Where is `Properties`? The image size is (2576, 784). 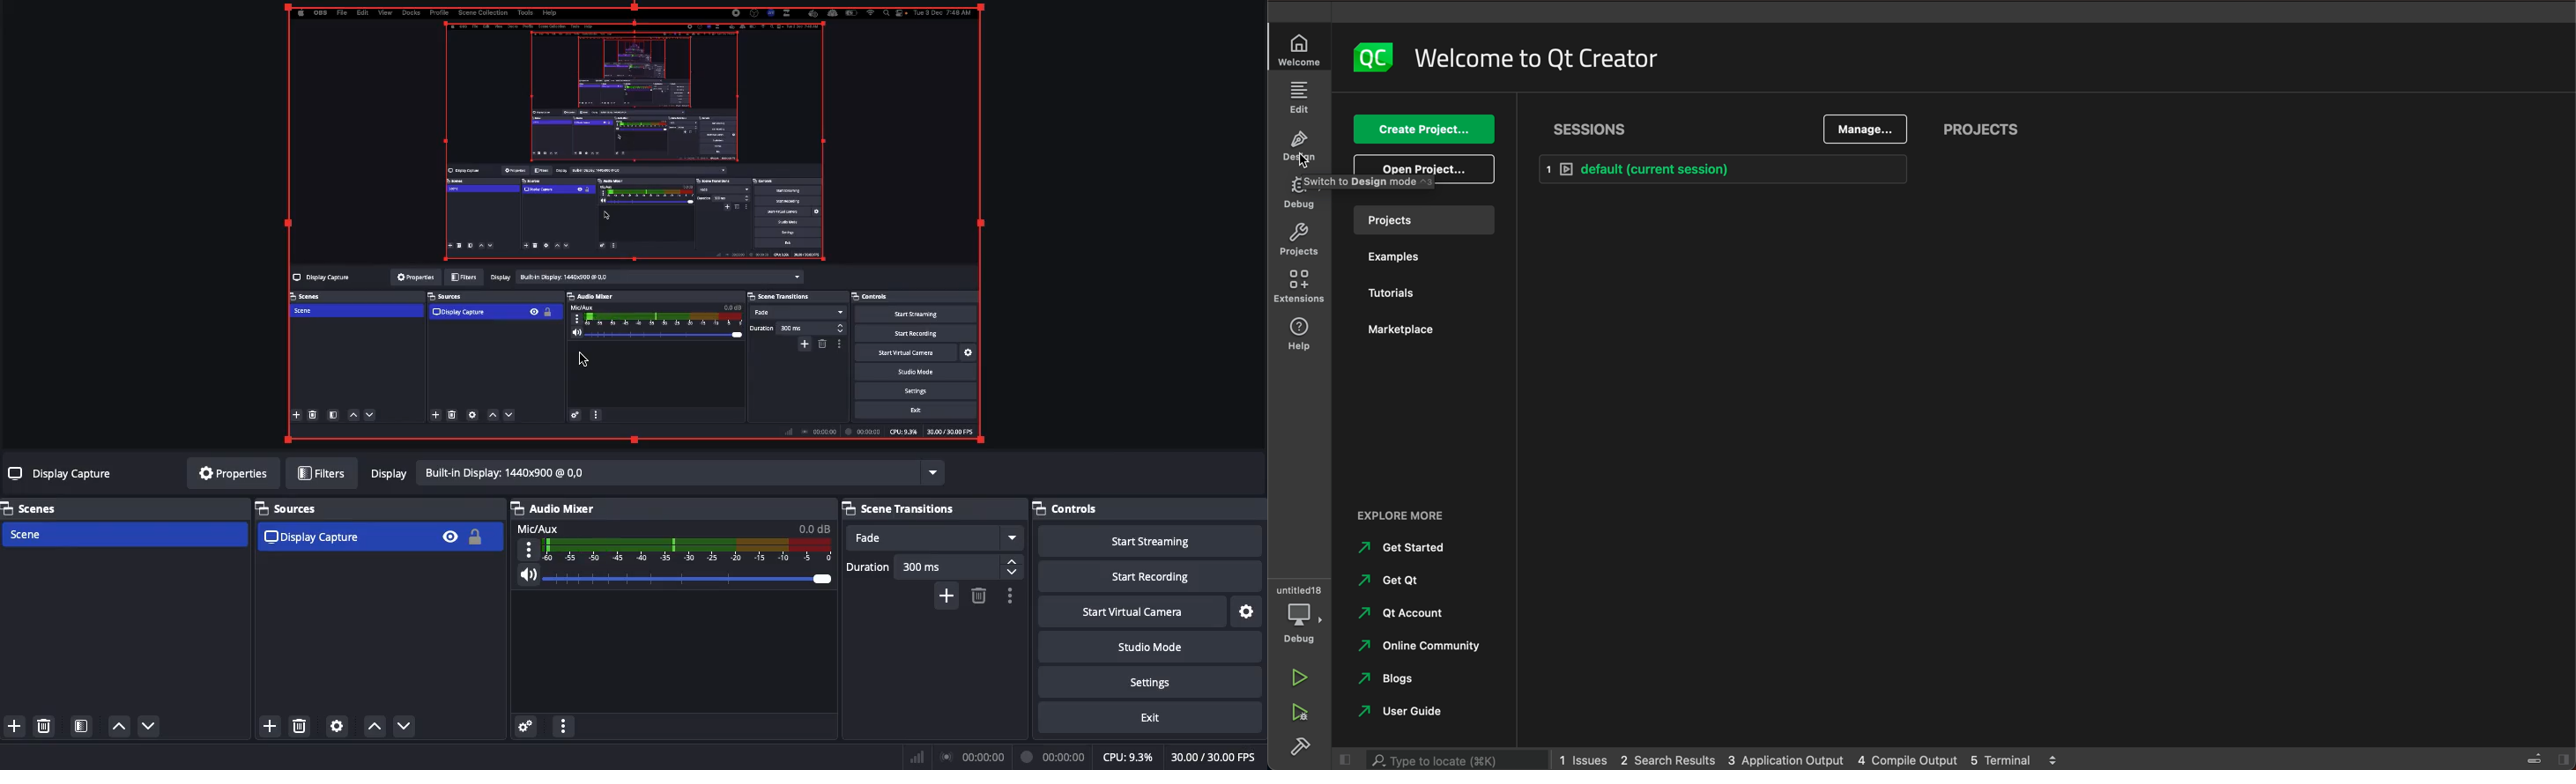 Properties is located at coordinates (234, 475).